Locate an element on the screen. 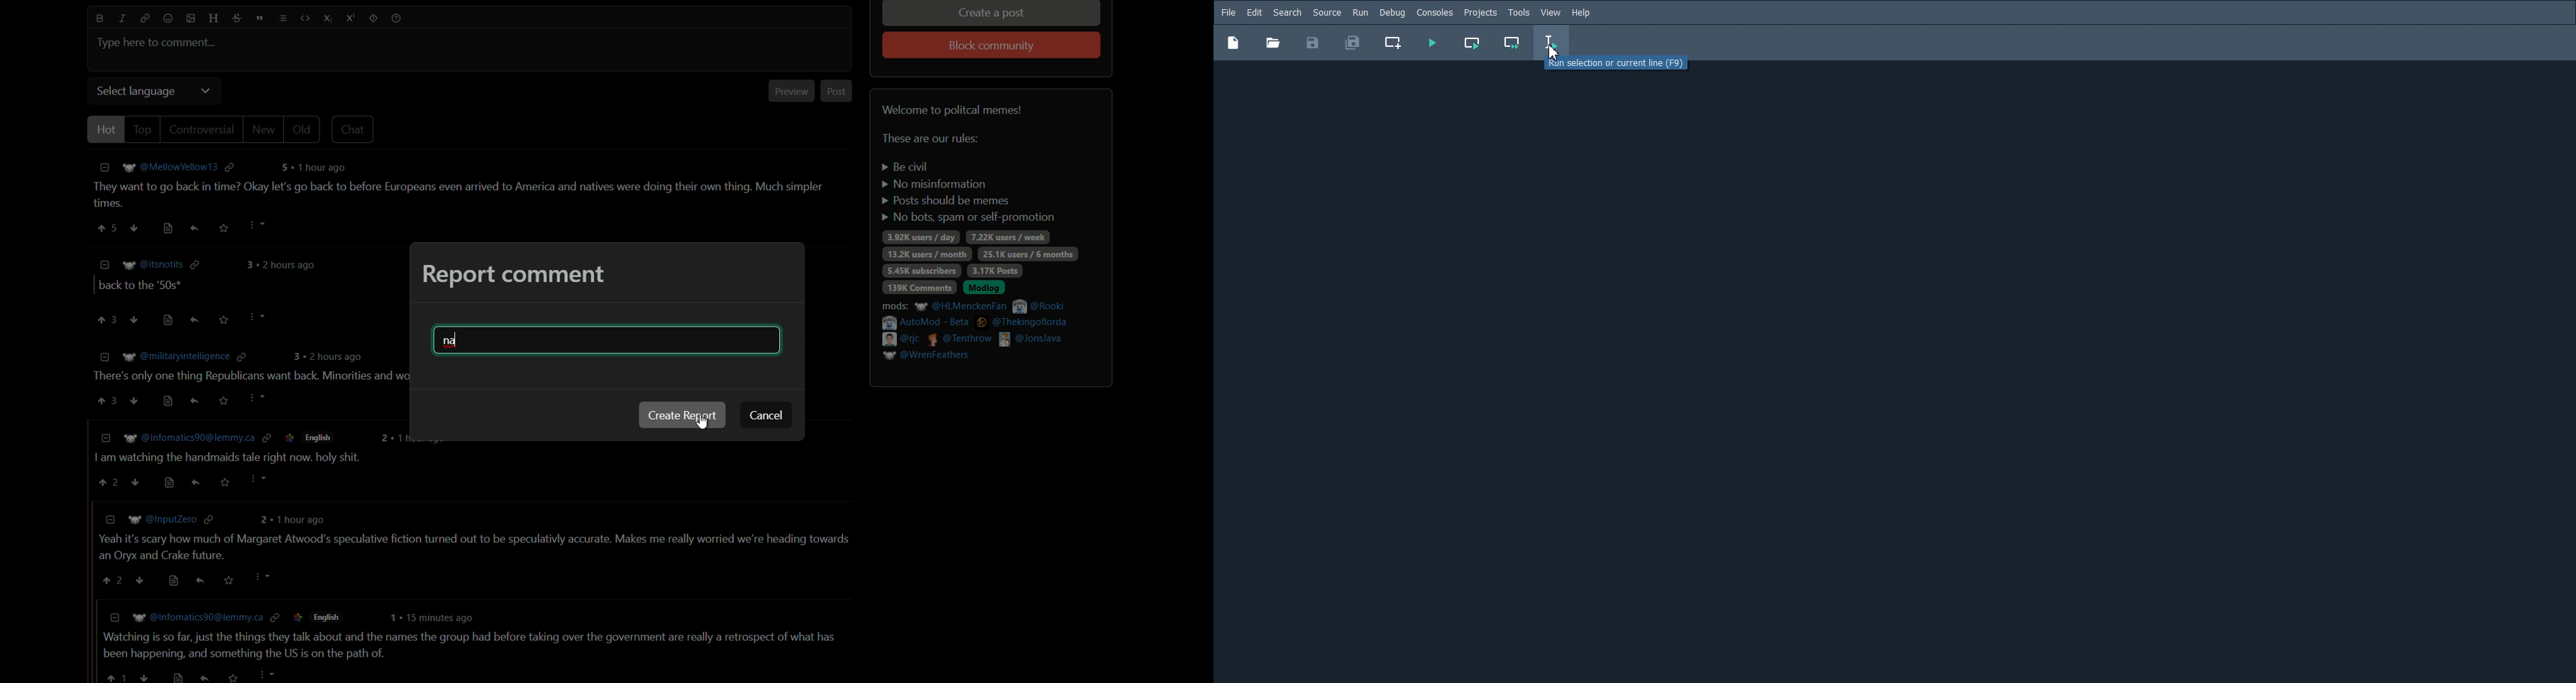 The image size is (2576, 700). Help is located at coordinates (1583, 13).